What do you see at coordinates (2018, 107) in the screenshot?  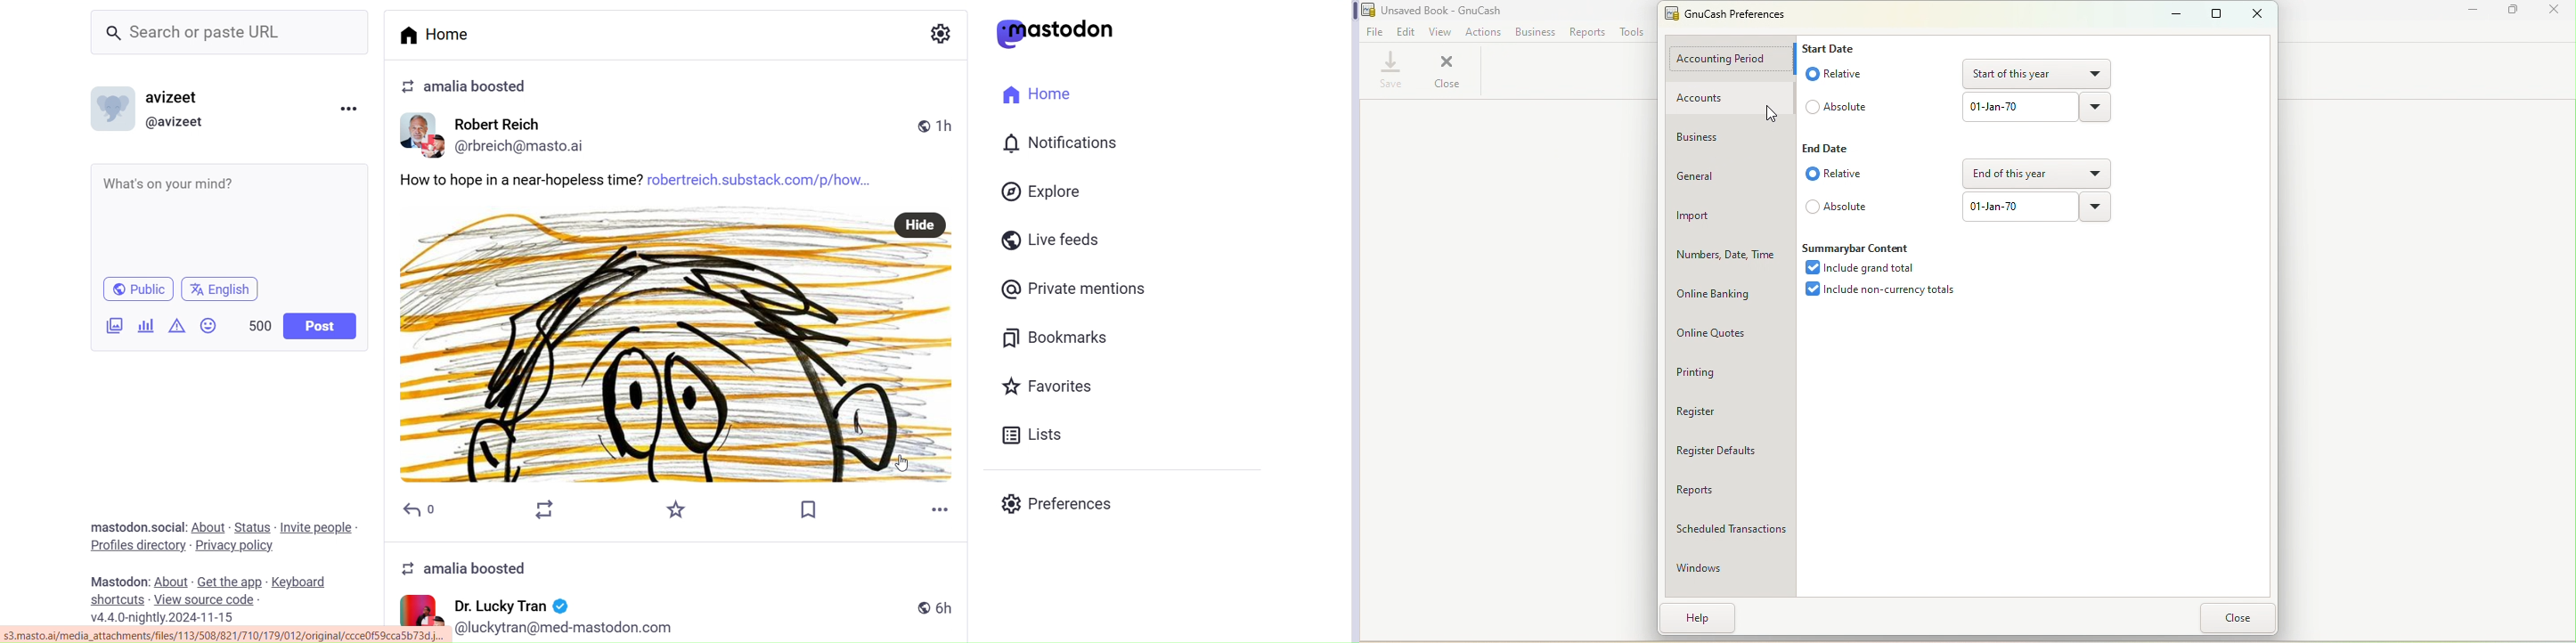 I see `Text box` at bounding box center [2018, 107].